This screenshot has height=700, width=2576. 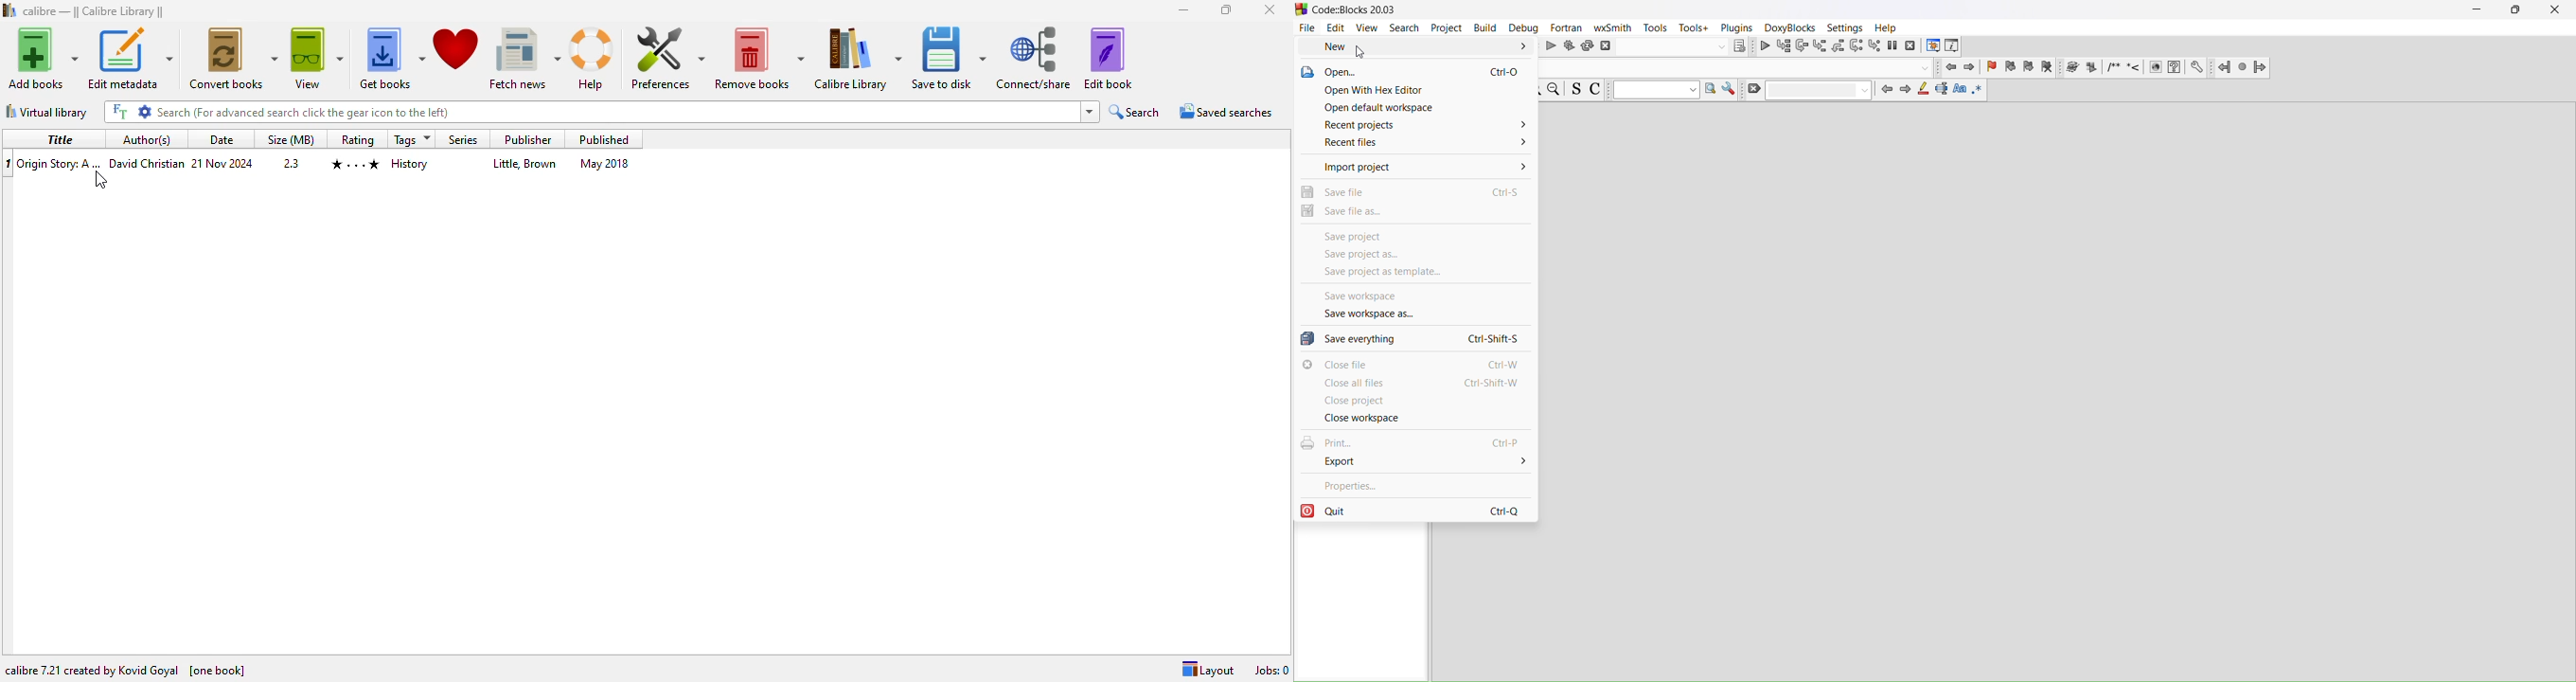 What do you see at coordinates (1589, 48) in the screenshot?
I see `rebuild` at bounding box center [1589, 48].